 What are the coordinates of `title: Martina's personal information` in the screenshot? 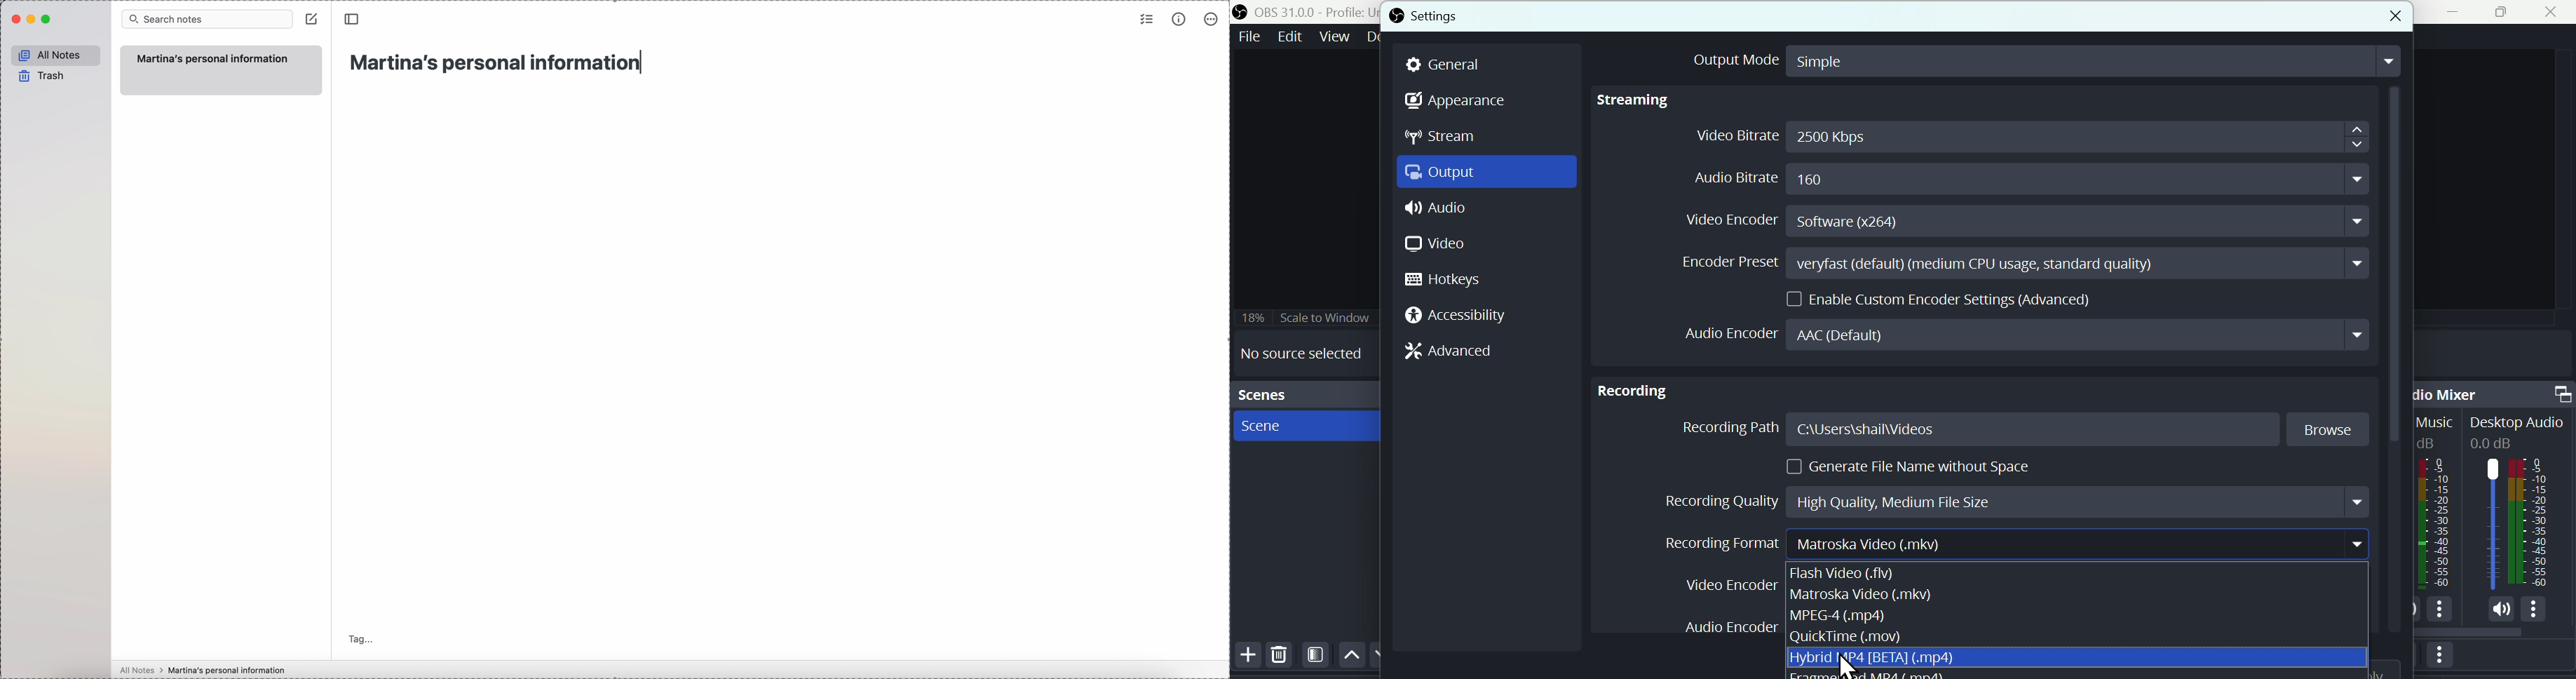 It's located at (495, 62).